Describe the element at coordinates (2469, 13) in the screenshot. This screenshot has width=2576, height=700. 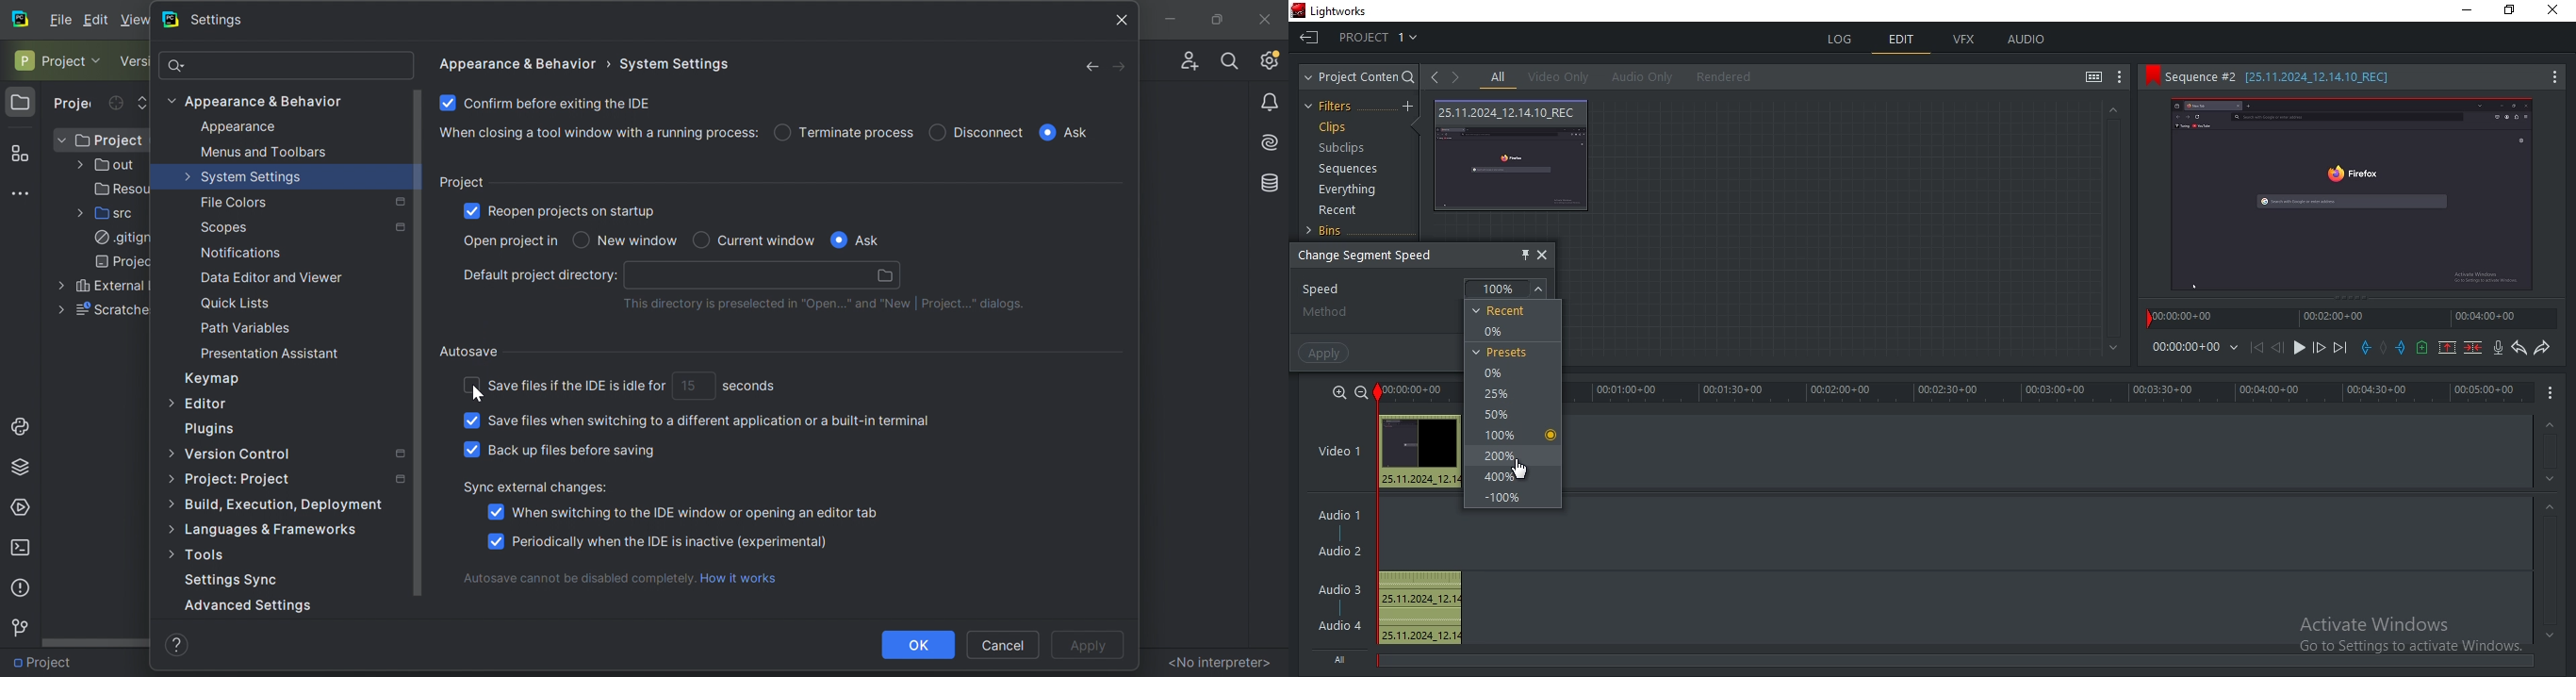
I see `minimize` at that location.